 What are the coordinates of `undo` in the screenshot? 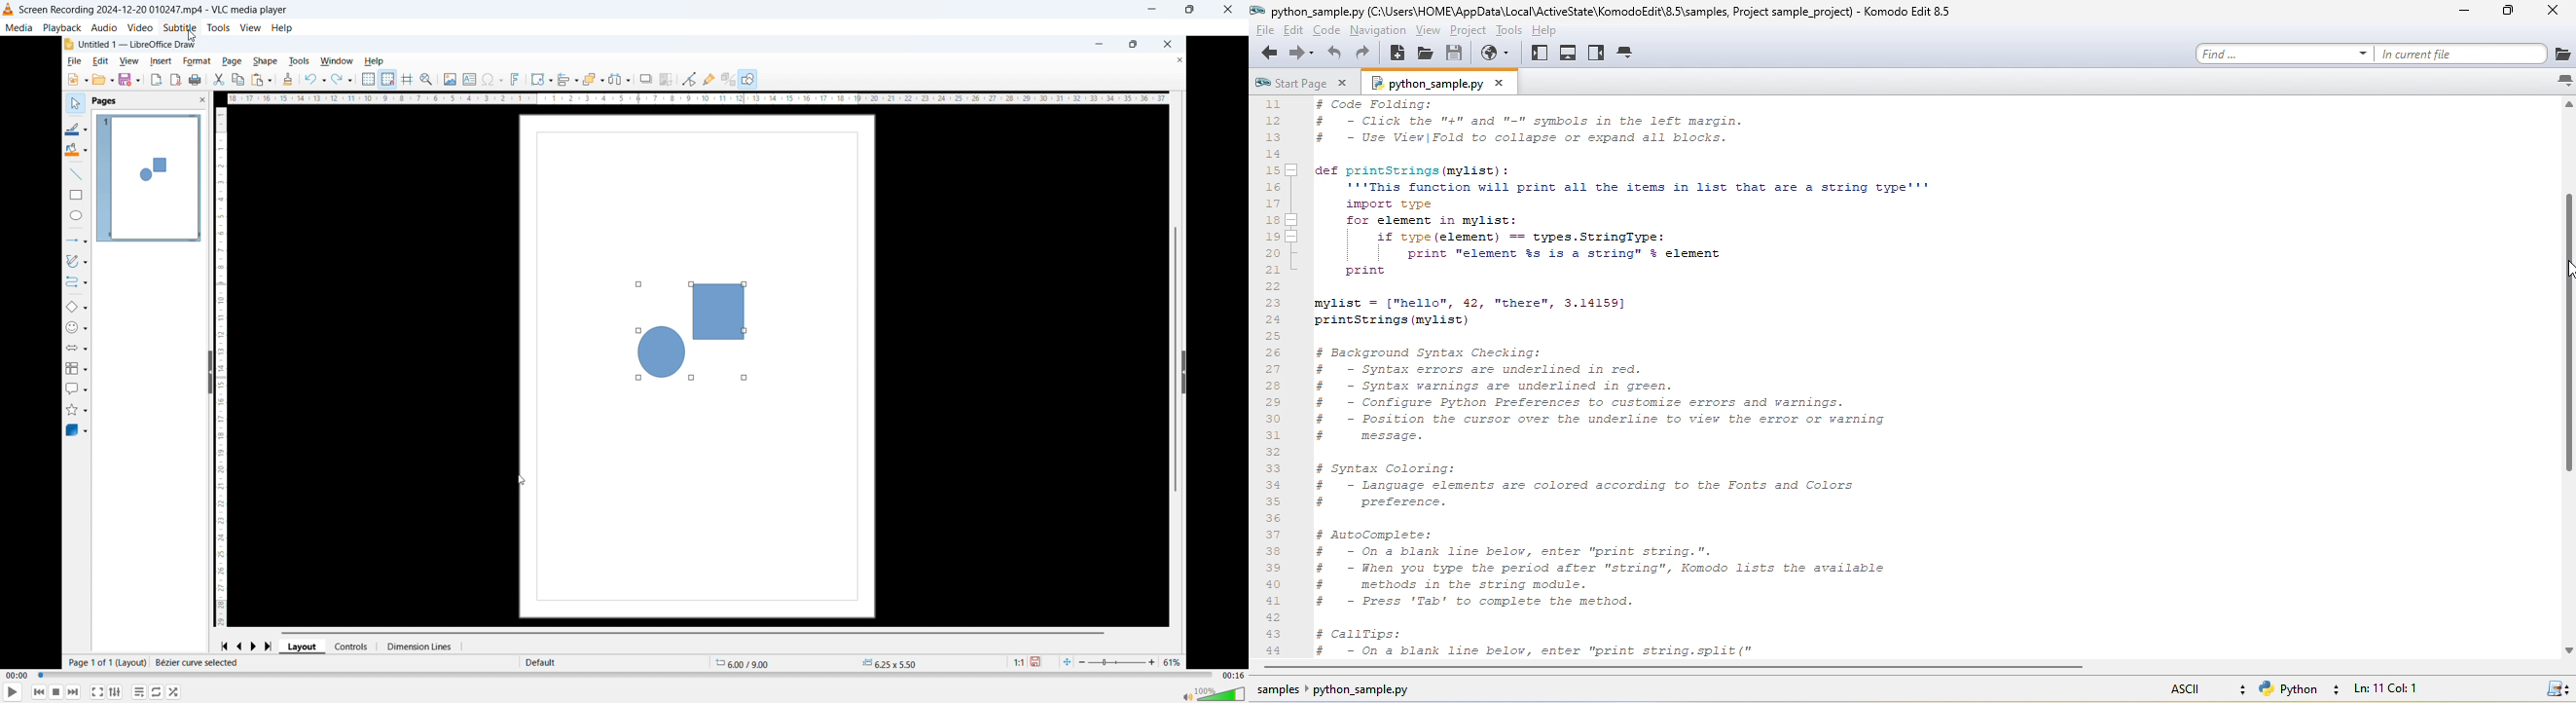 It's located at (315, 79).